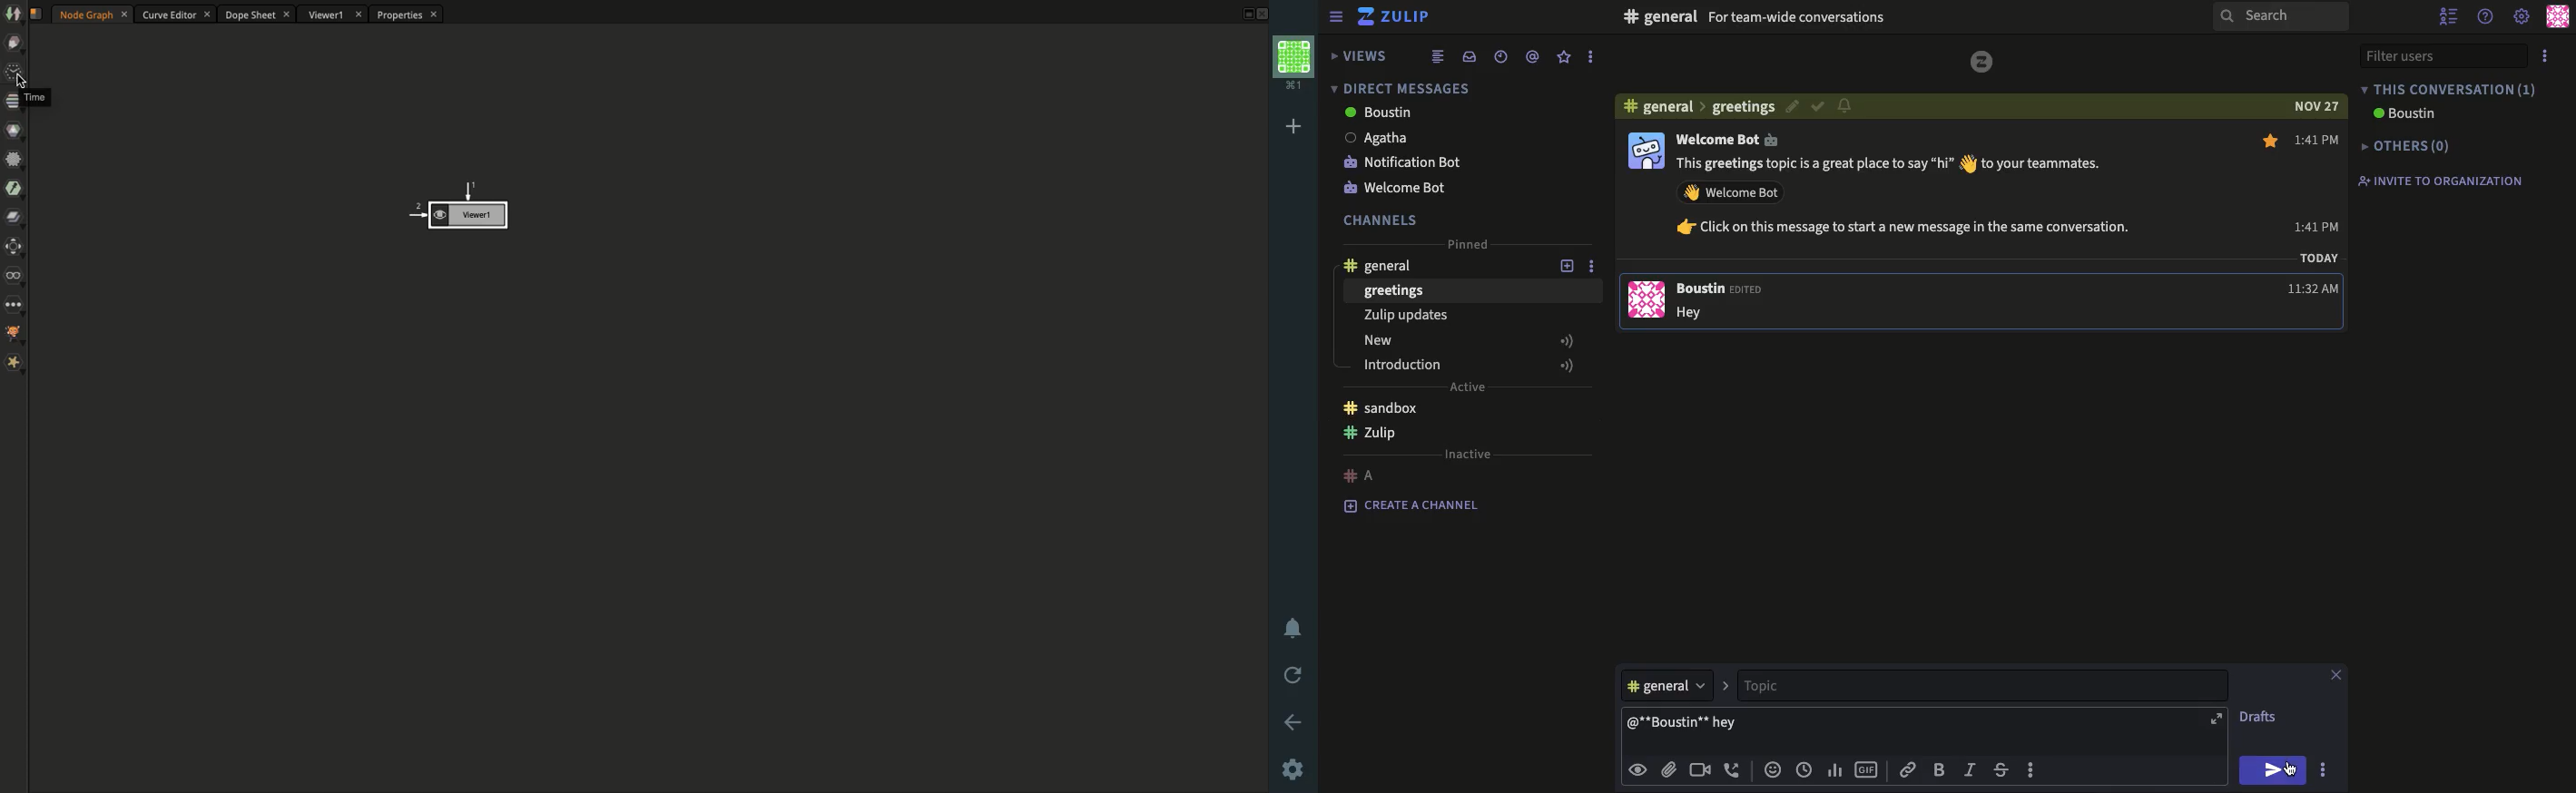 This screenshot has height=812, width=2576. I want to click on video call, so click(1702, 770).